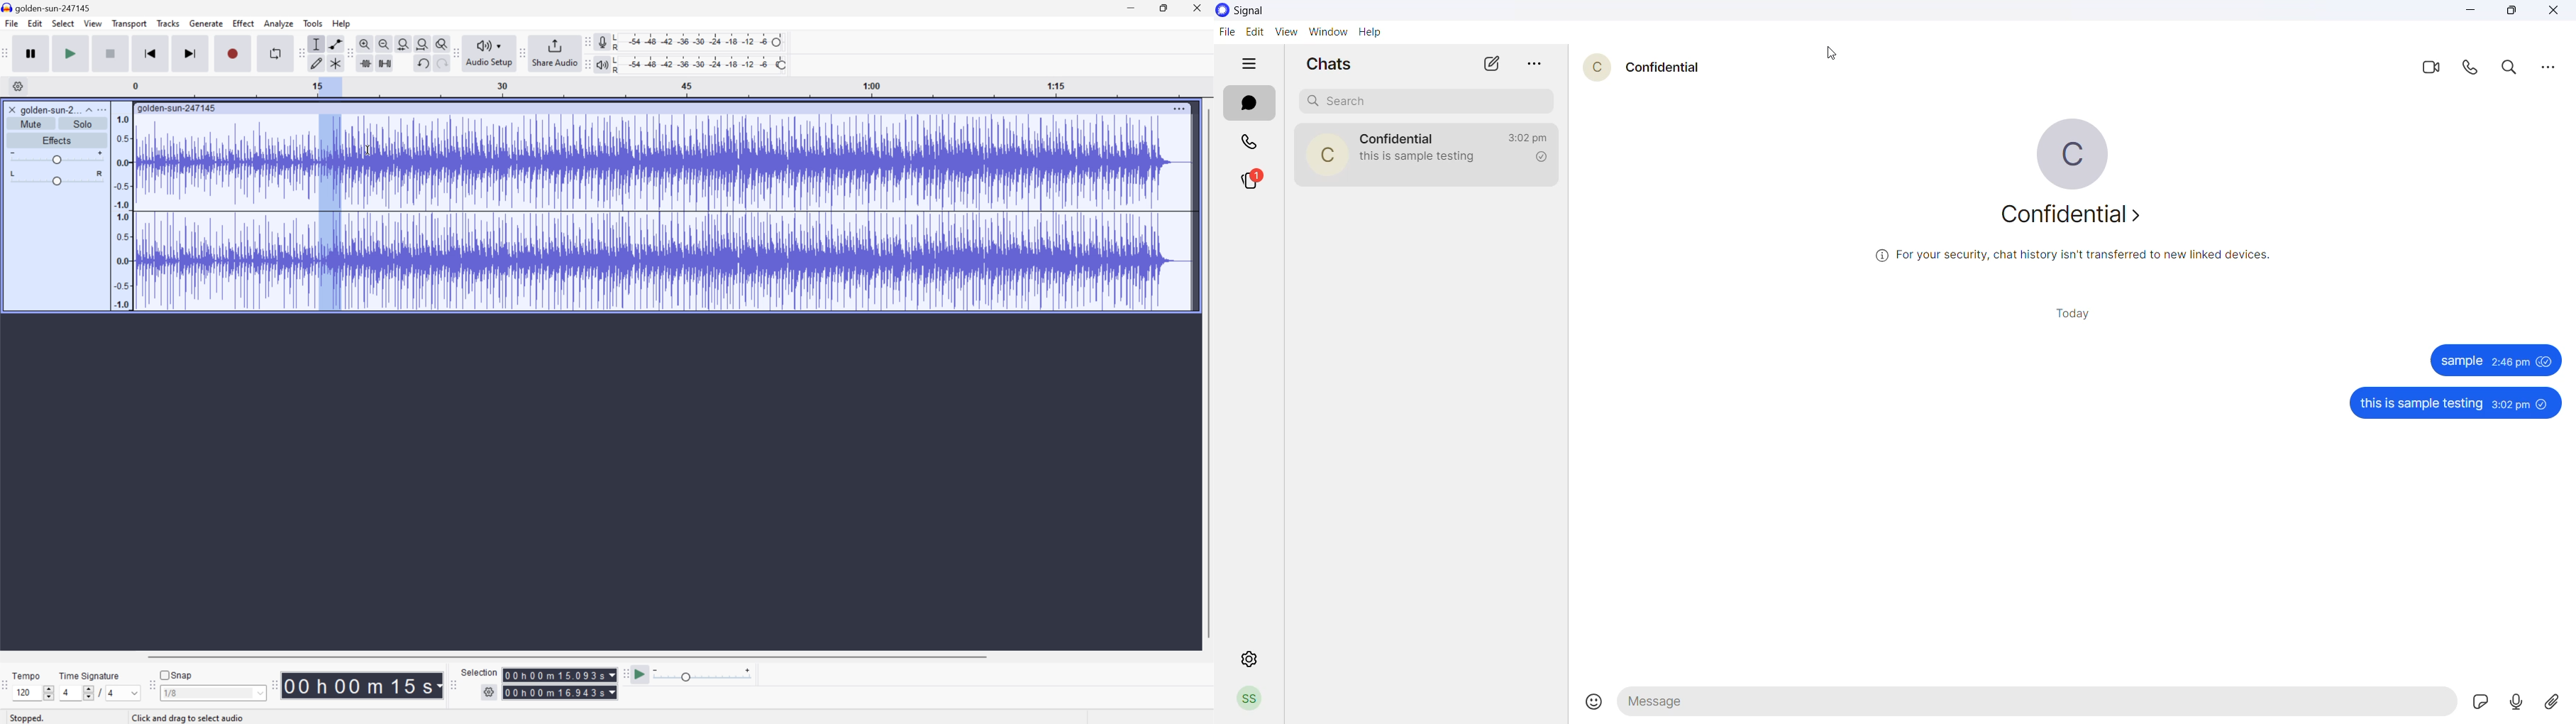  Describe the element at coordinates (32, 719) in the screenshot. I see `Stopped` at that location.